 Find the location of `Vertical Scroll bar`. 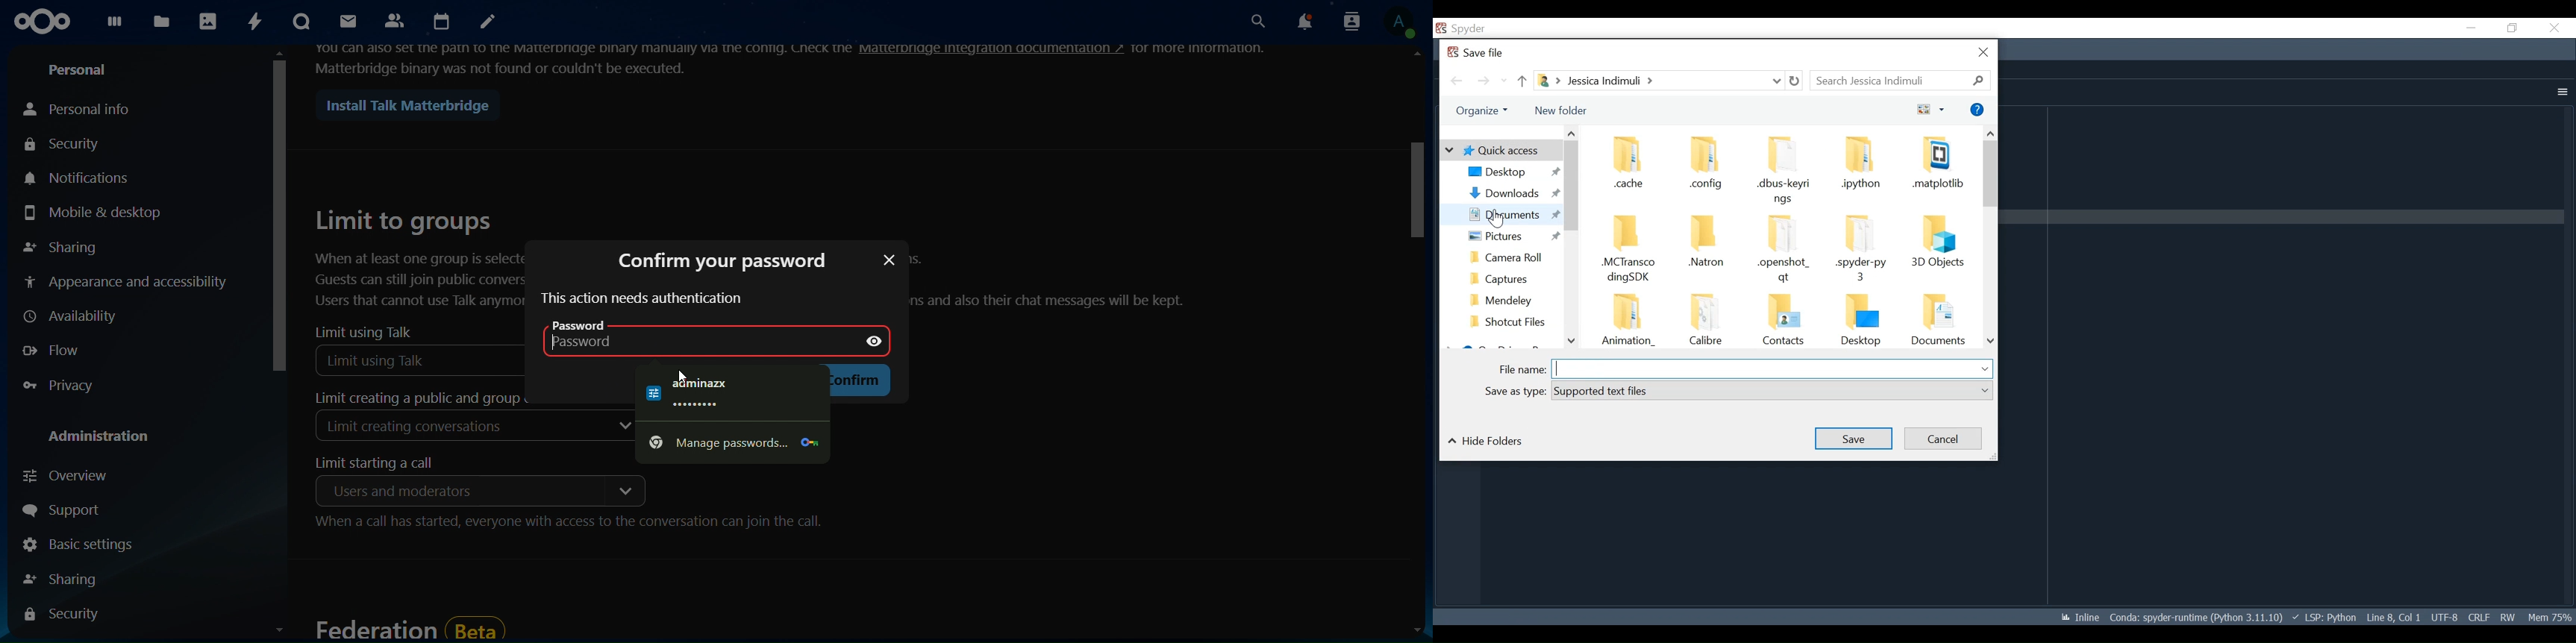

Vertical Scroll bar is located at coordinates (1991, 174).